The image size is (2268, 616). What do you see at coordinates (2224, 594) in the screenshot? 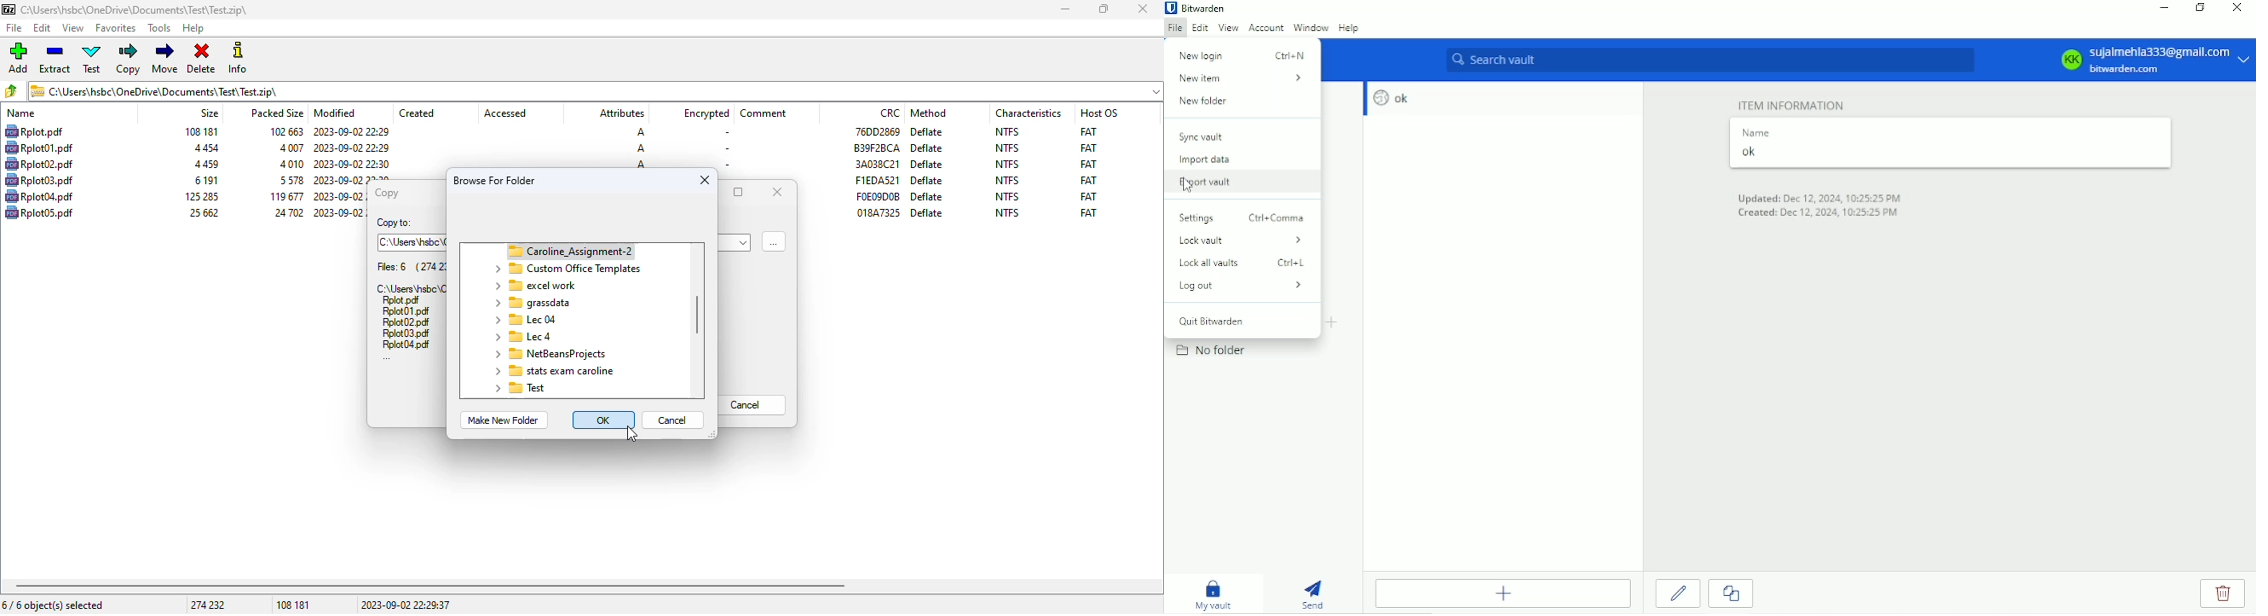
I see `Delete` at bounding box center [2224, 594].